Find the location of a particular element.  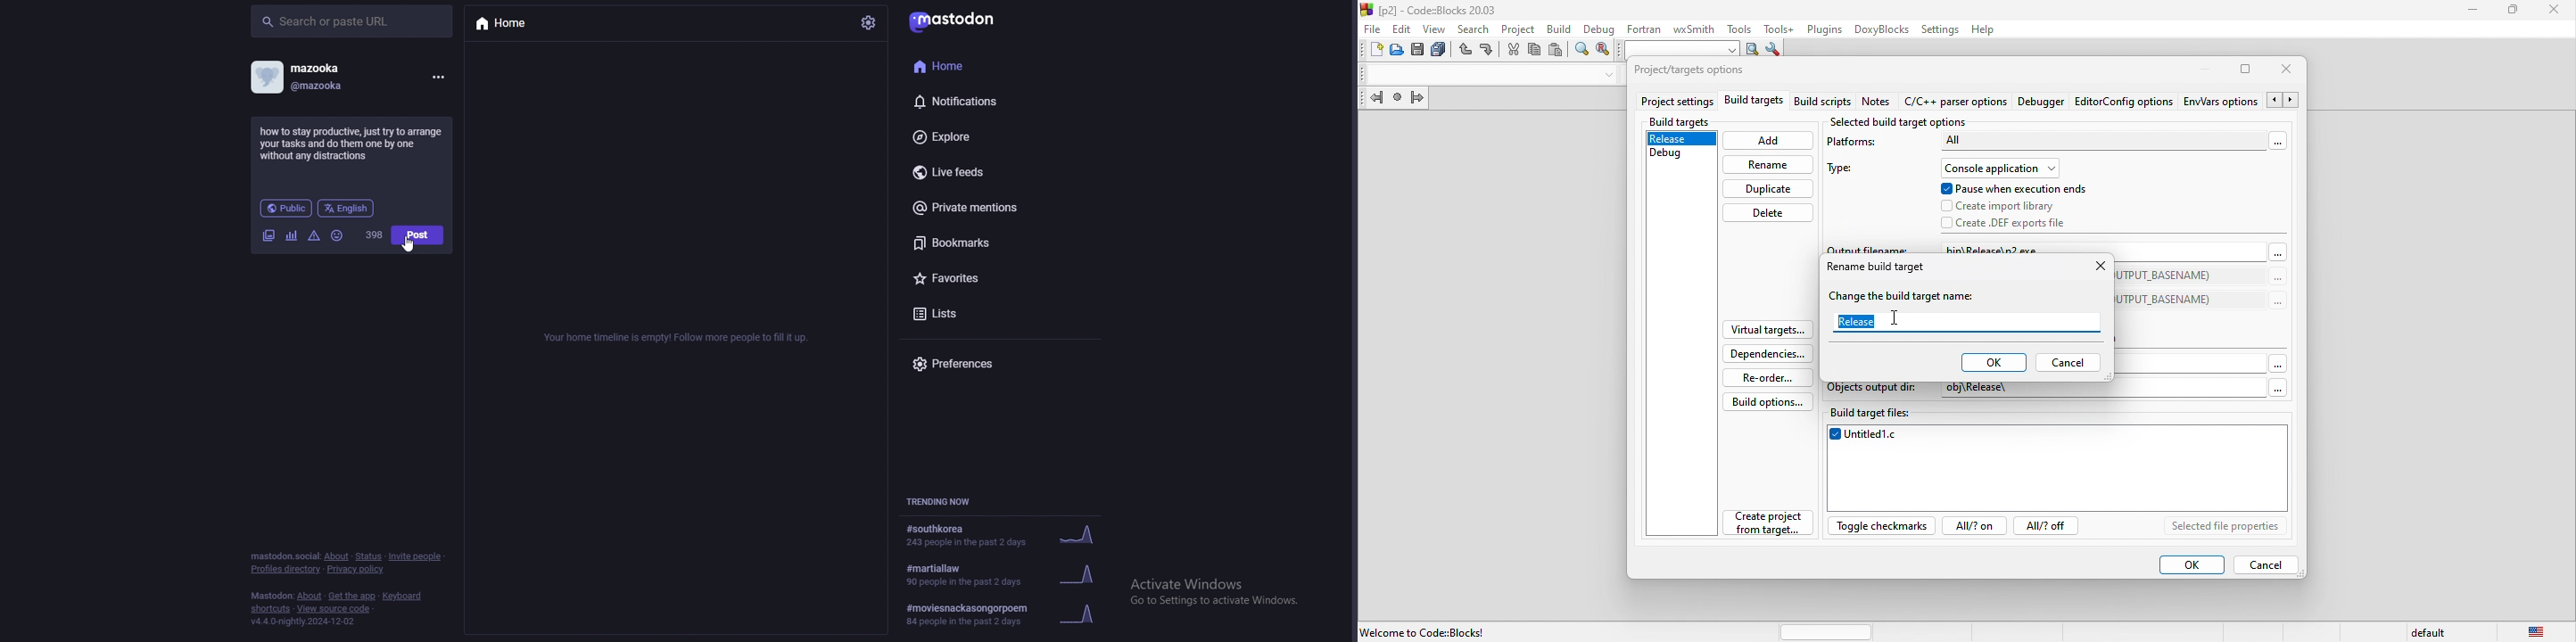

objects output dir is located at coordinates (1873, 391).